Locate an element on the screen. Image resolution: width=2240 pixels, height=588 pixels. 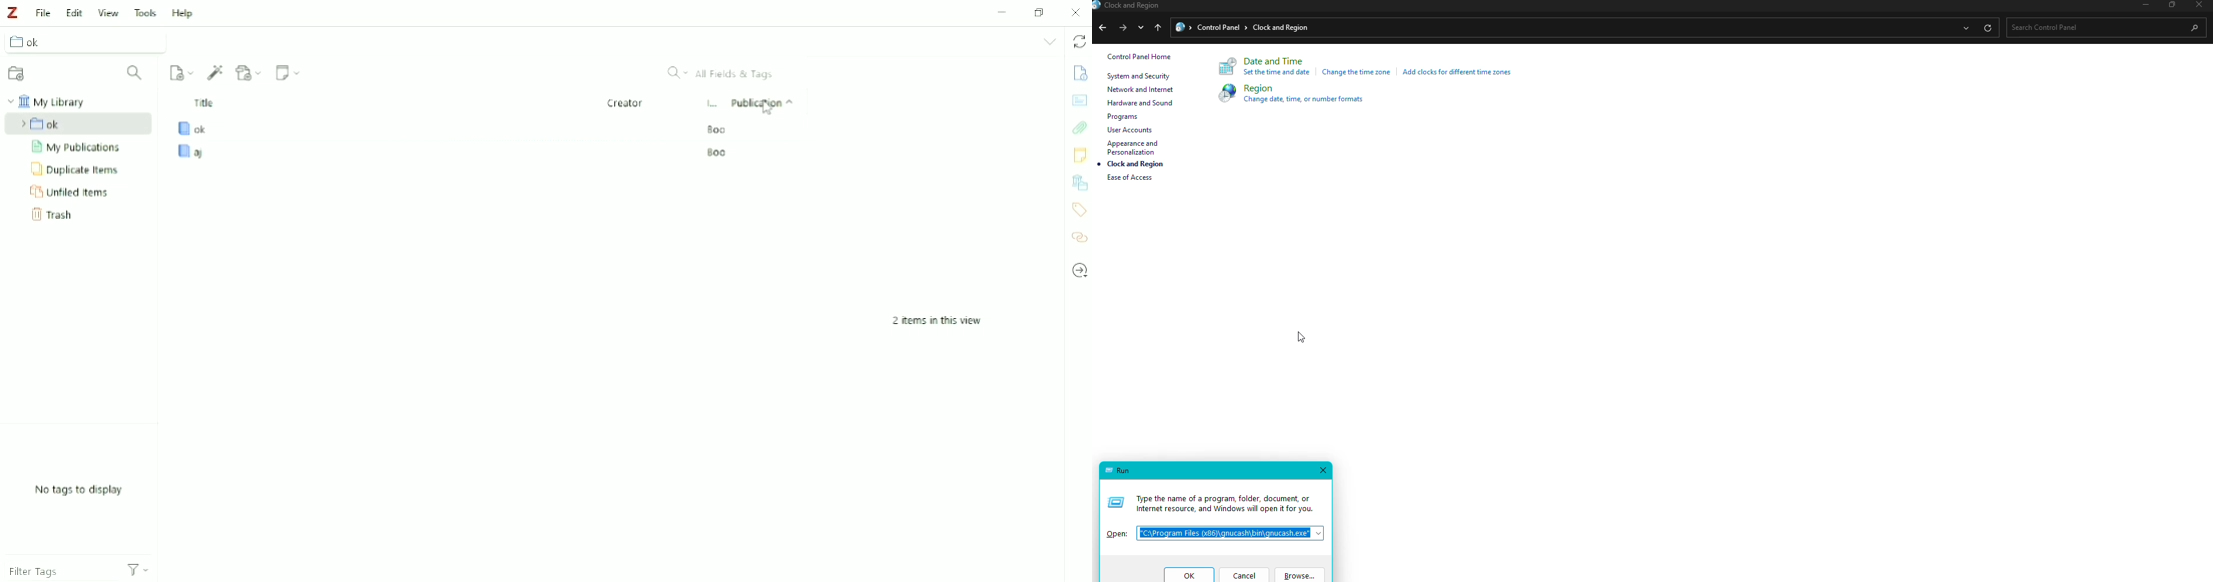
Title is located at coordinates (387, 102).